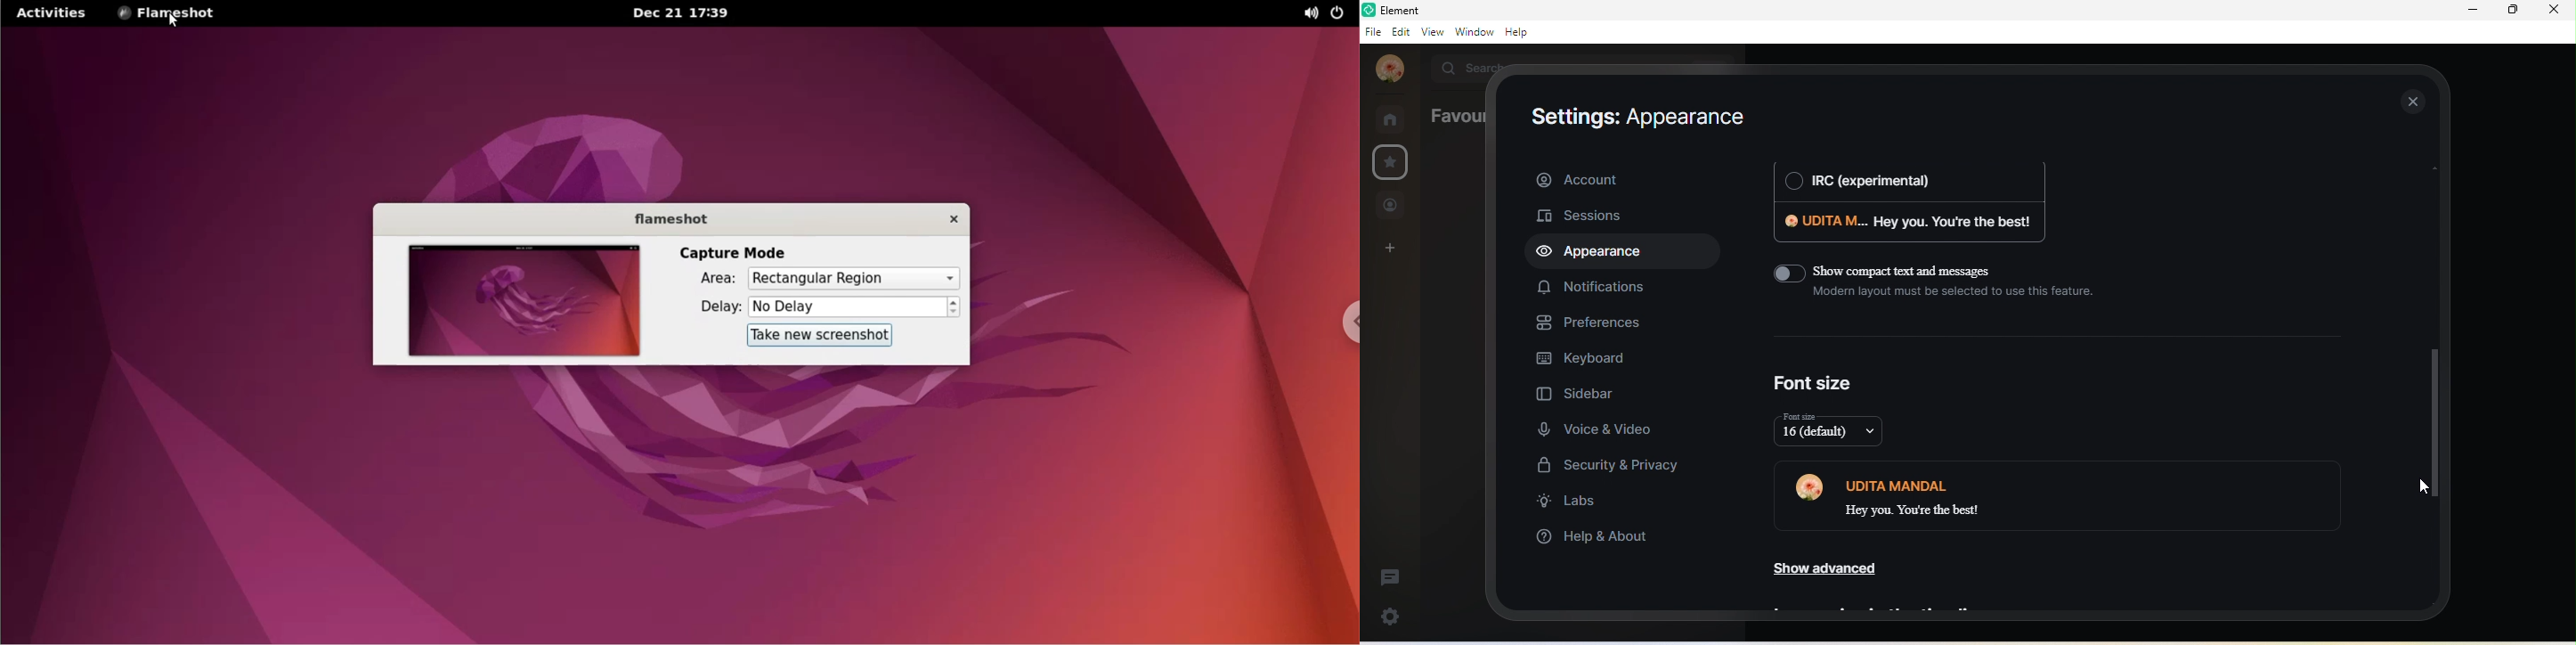 The image size is (2576, 672). What do you see at coordinates (1392, 118) in the screenshot?
I see `rooms` at bounding box center [1392, 118].